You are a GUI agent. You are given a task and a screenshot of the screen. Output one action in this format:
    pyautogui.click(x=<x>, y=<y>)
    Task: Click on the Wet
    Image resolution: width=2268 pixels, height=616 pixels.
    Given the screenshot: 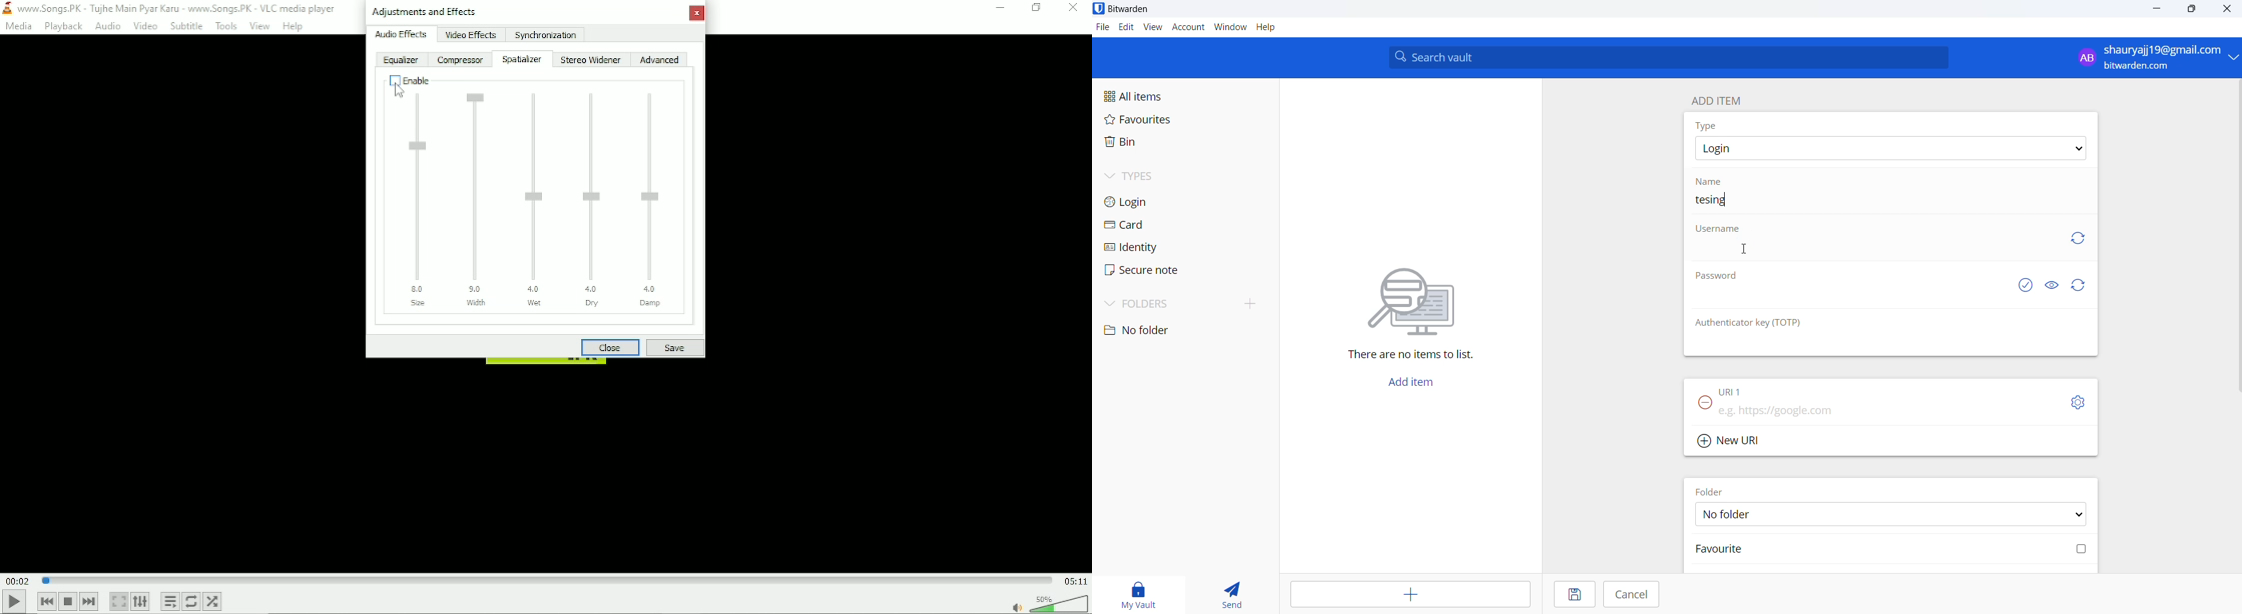 What is the action you would take?
    pyautogui.click(x=535, y=200)
    